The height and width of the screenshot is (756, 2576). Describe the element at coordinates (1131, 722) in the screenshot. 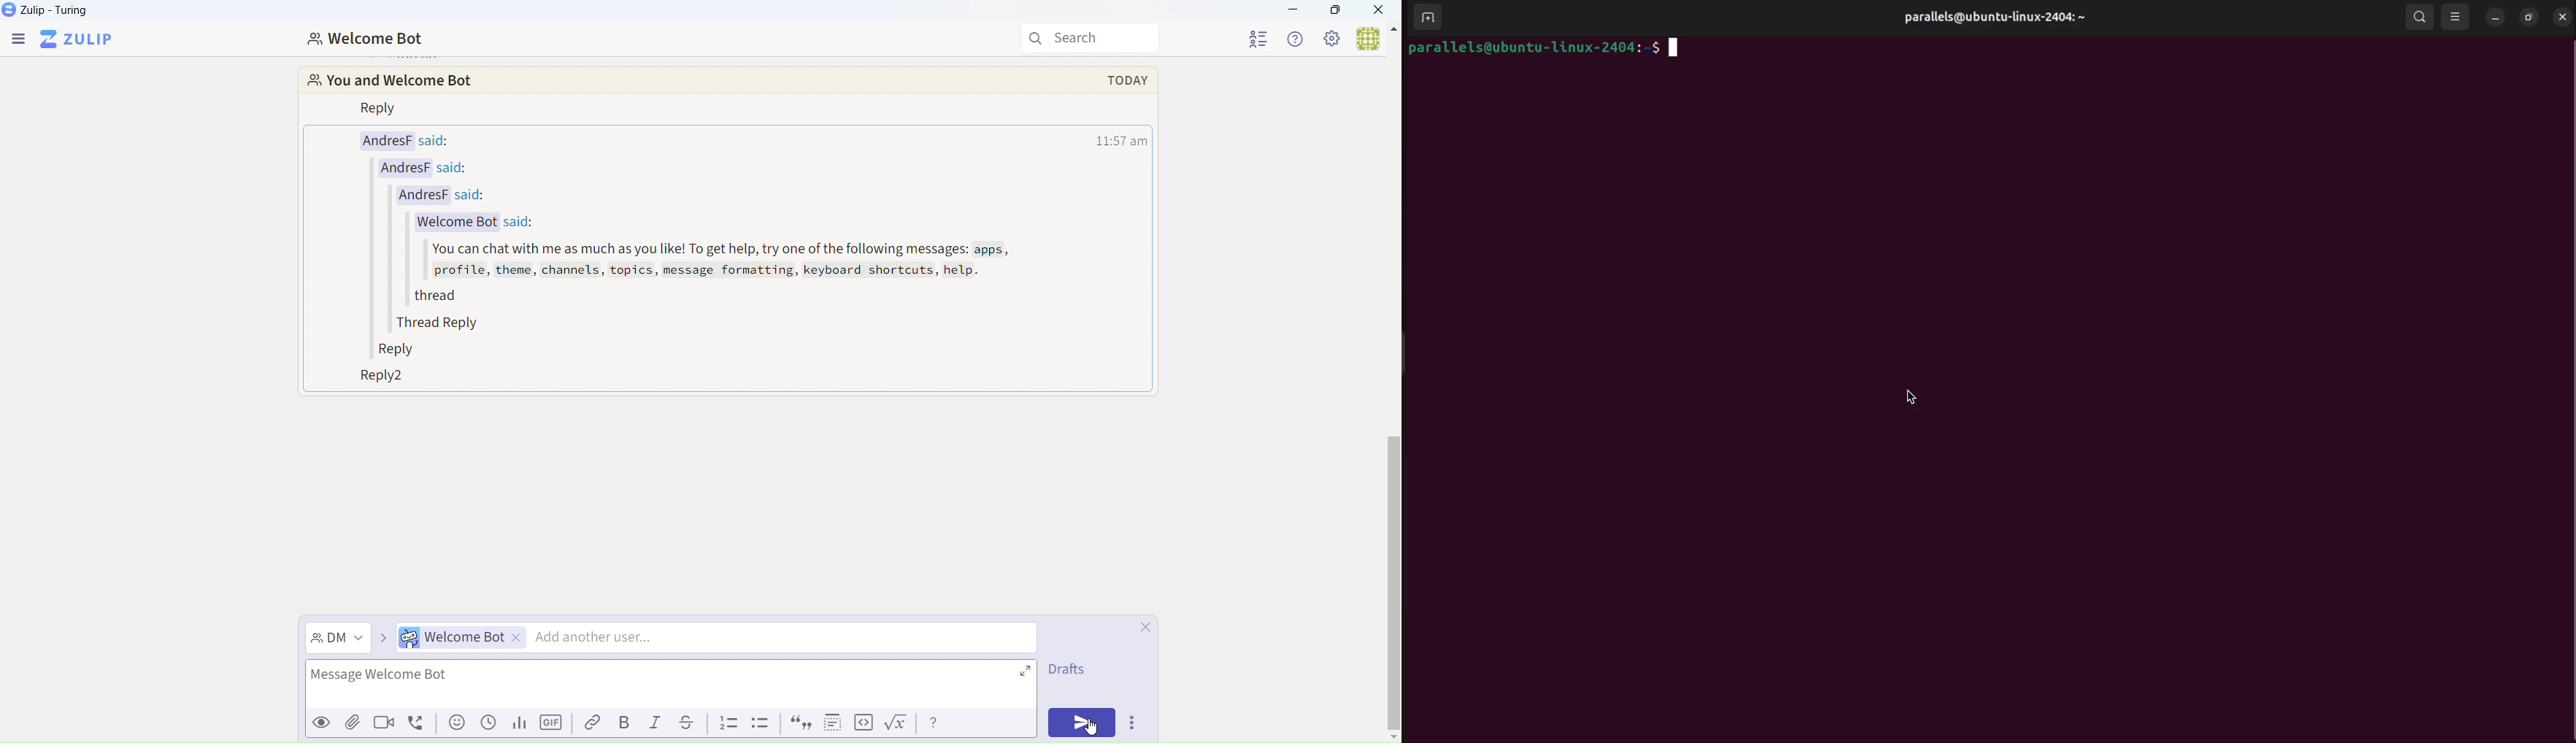

I see `Options` at that location.